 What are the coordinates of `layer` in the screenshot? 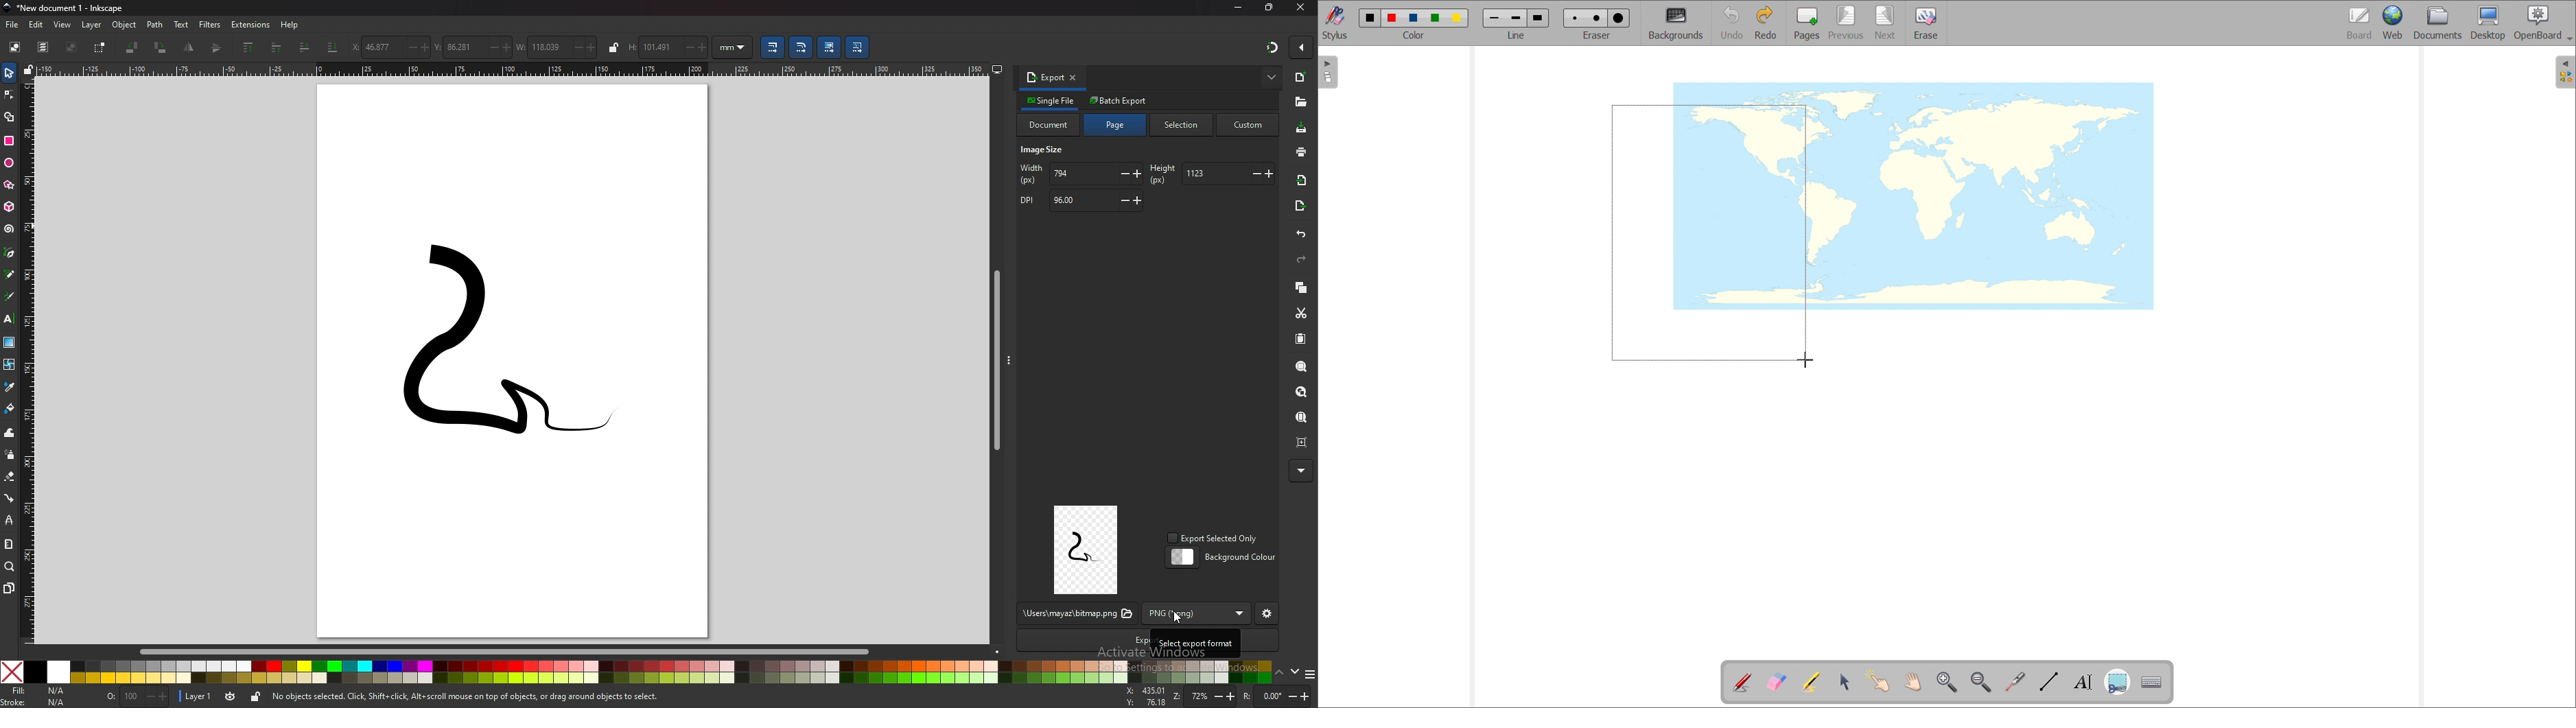 It's located at (93, 25).